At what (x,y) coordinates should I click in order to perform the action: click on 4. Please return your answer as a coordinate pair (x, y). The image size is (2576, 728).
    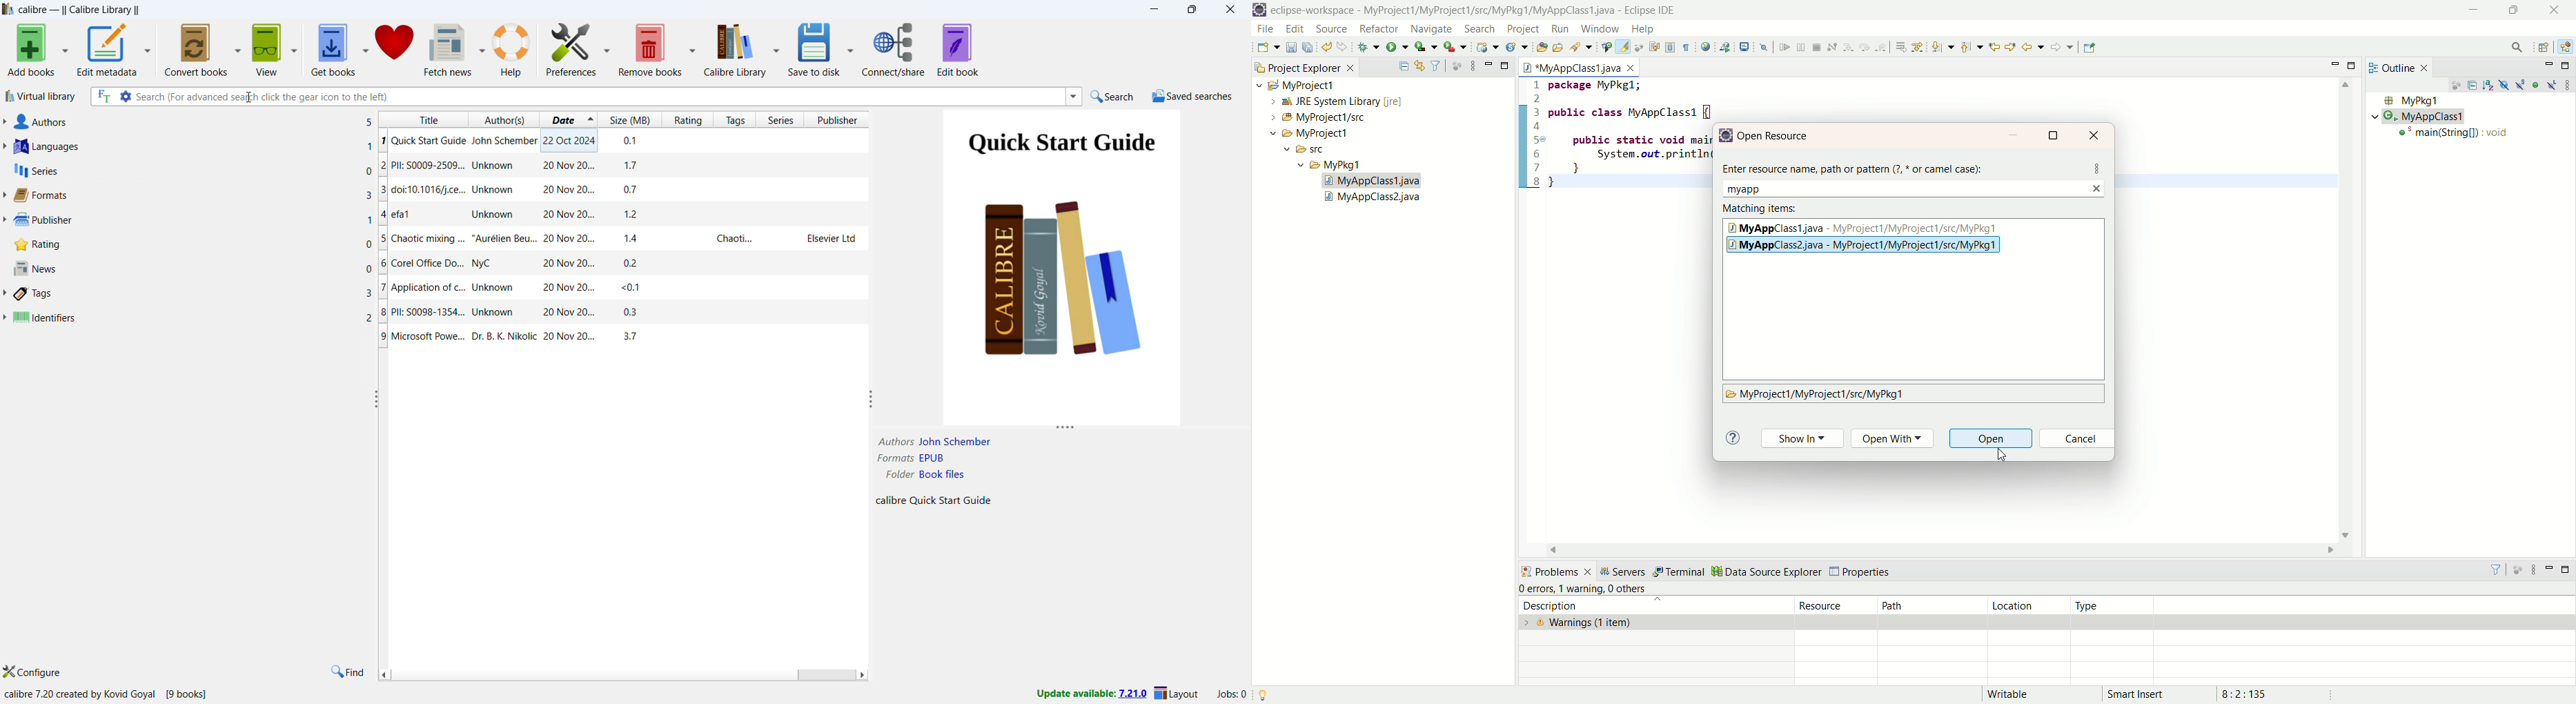
    Looking at the image, I should click on (1540, 128).